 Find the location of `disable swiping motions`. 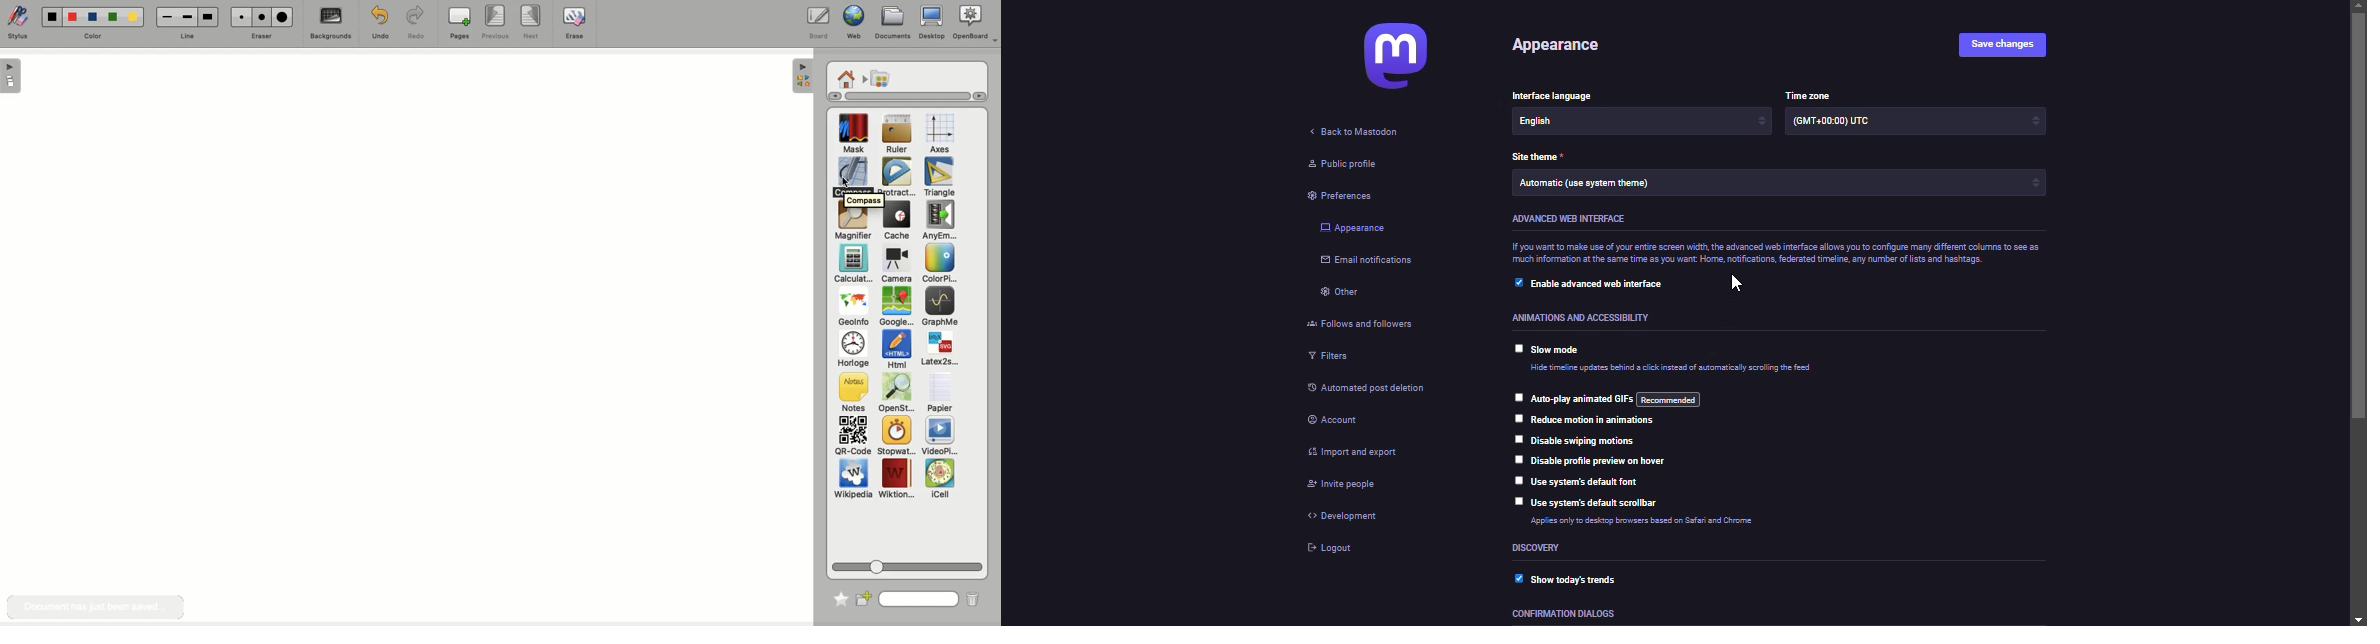

disable swiping motions is located at coordinates (1585, 441).